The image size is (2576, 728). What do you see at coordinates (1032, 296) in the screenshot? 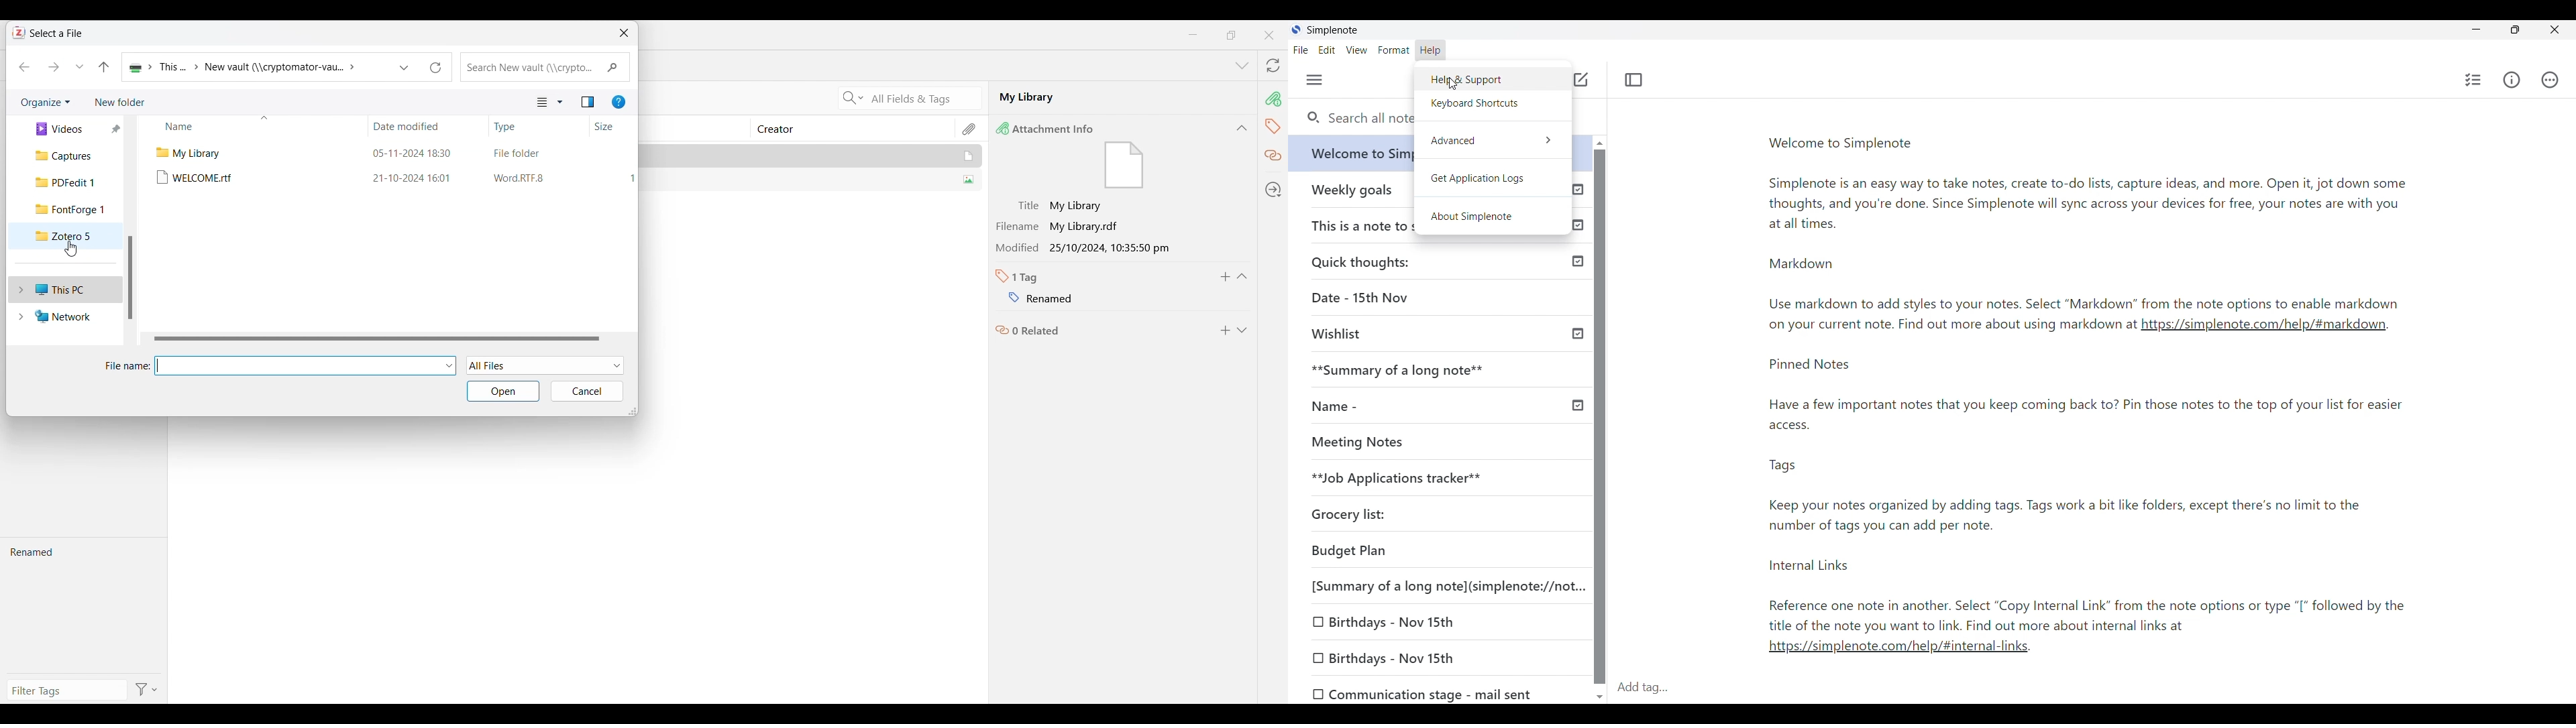
I see `Name of tag` at bounding box center [1032, 296].